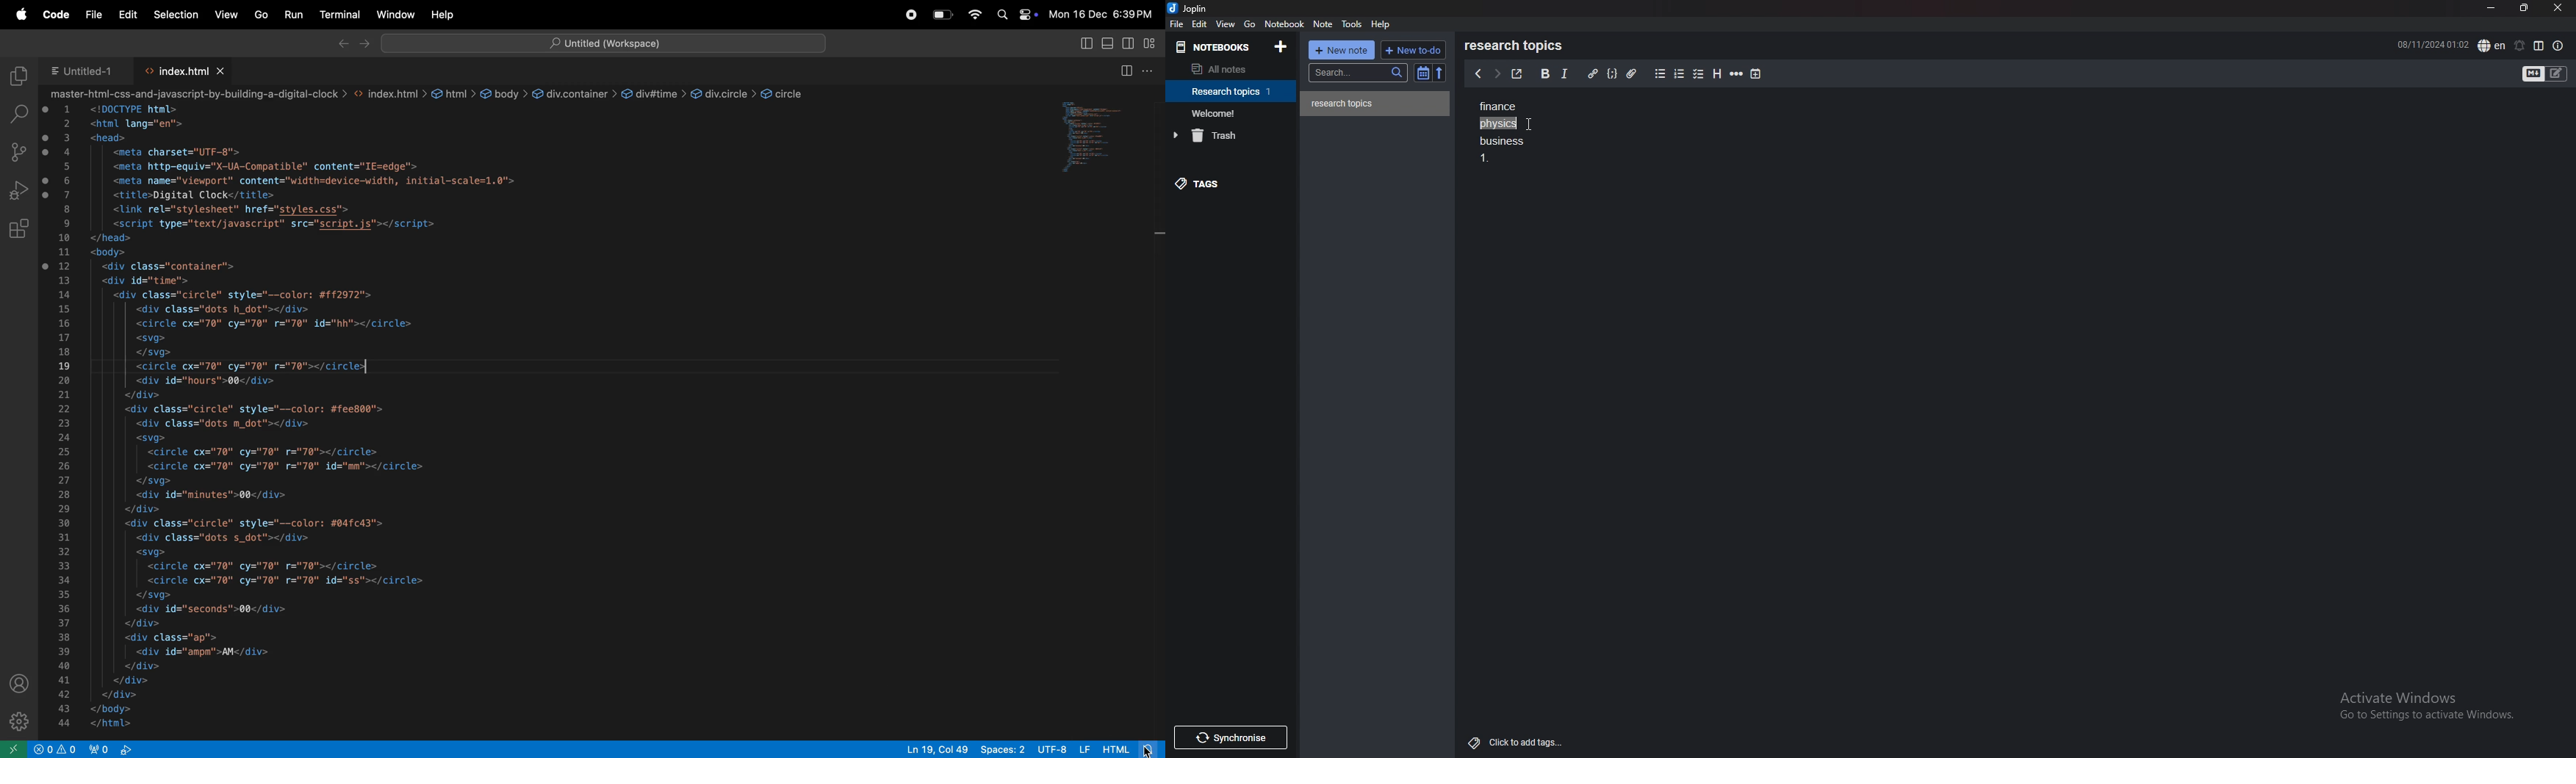 The image size is (2576, 784). I want to click on checkbox, so click(1699, 73).